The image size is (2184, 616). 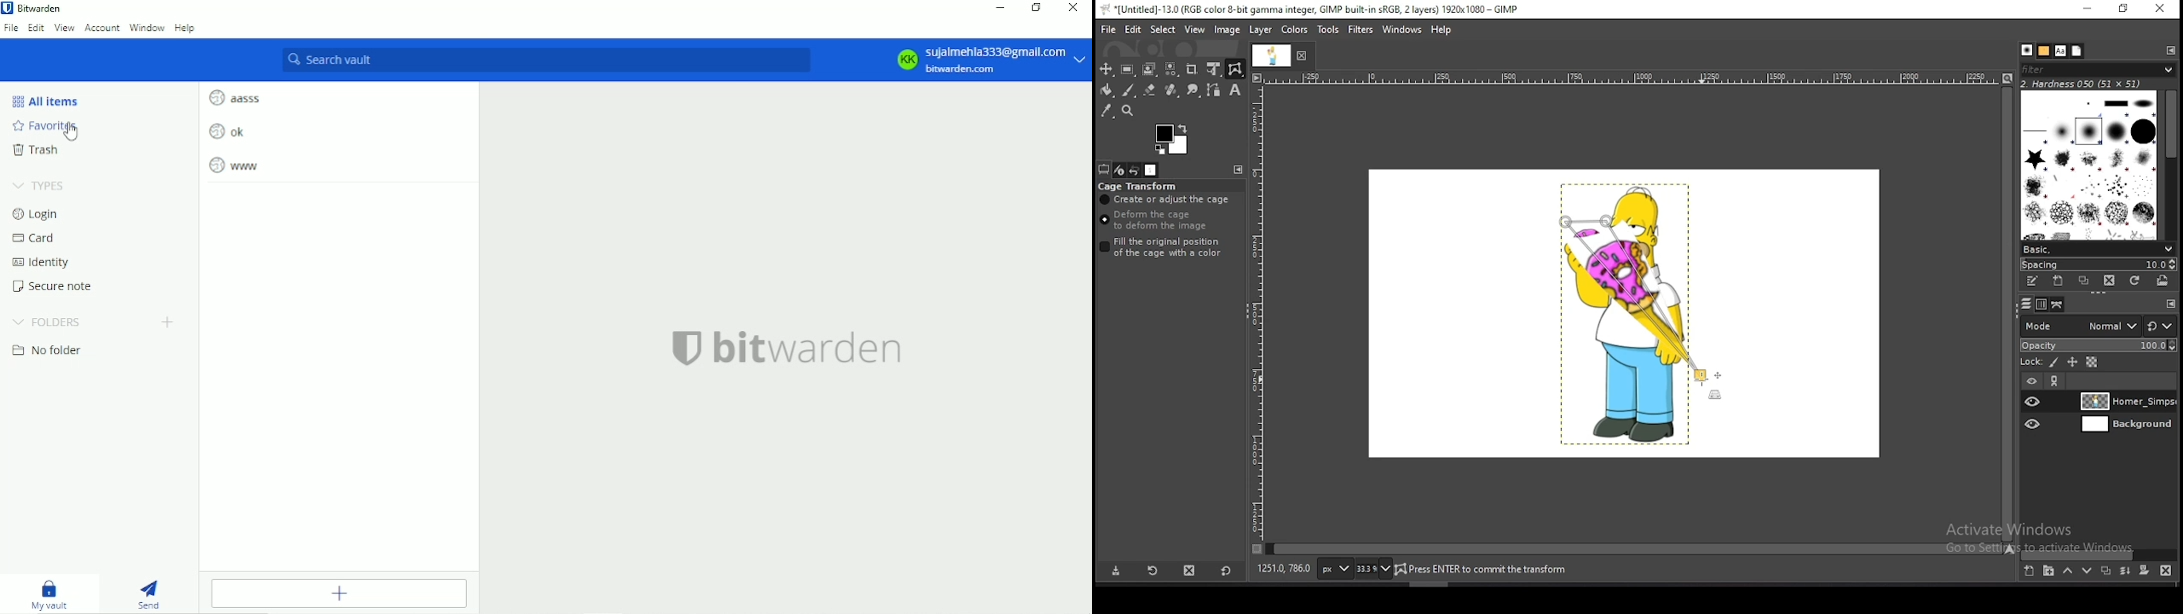 What do you see at coordinates (2032, 380) in the screenshot?
I see `layer on/off` at bounding box center [2032, 380].